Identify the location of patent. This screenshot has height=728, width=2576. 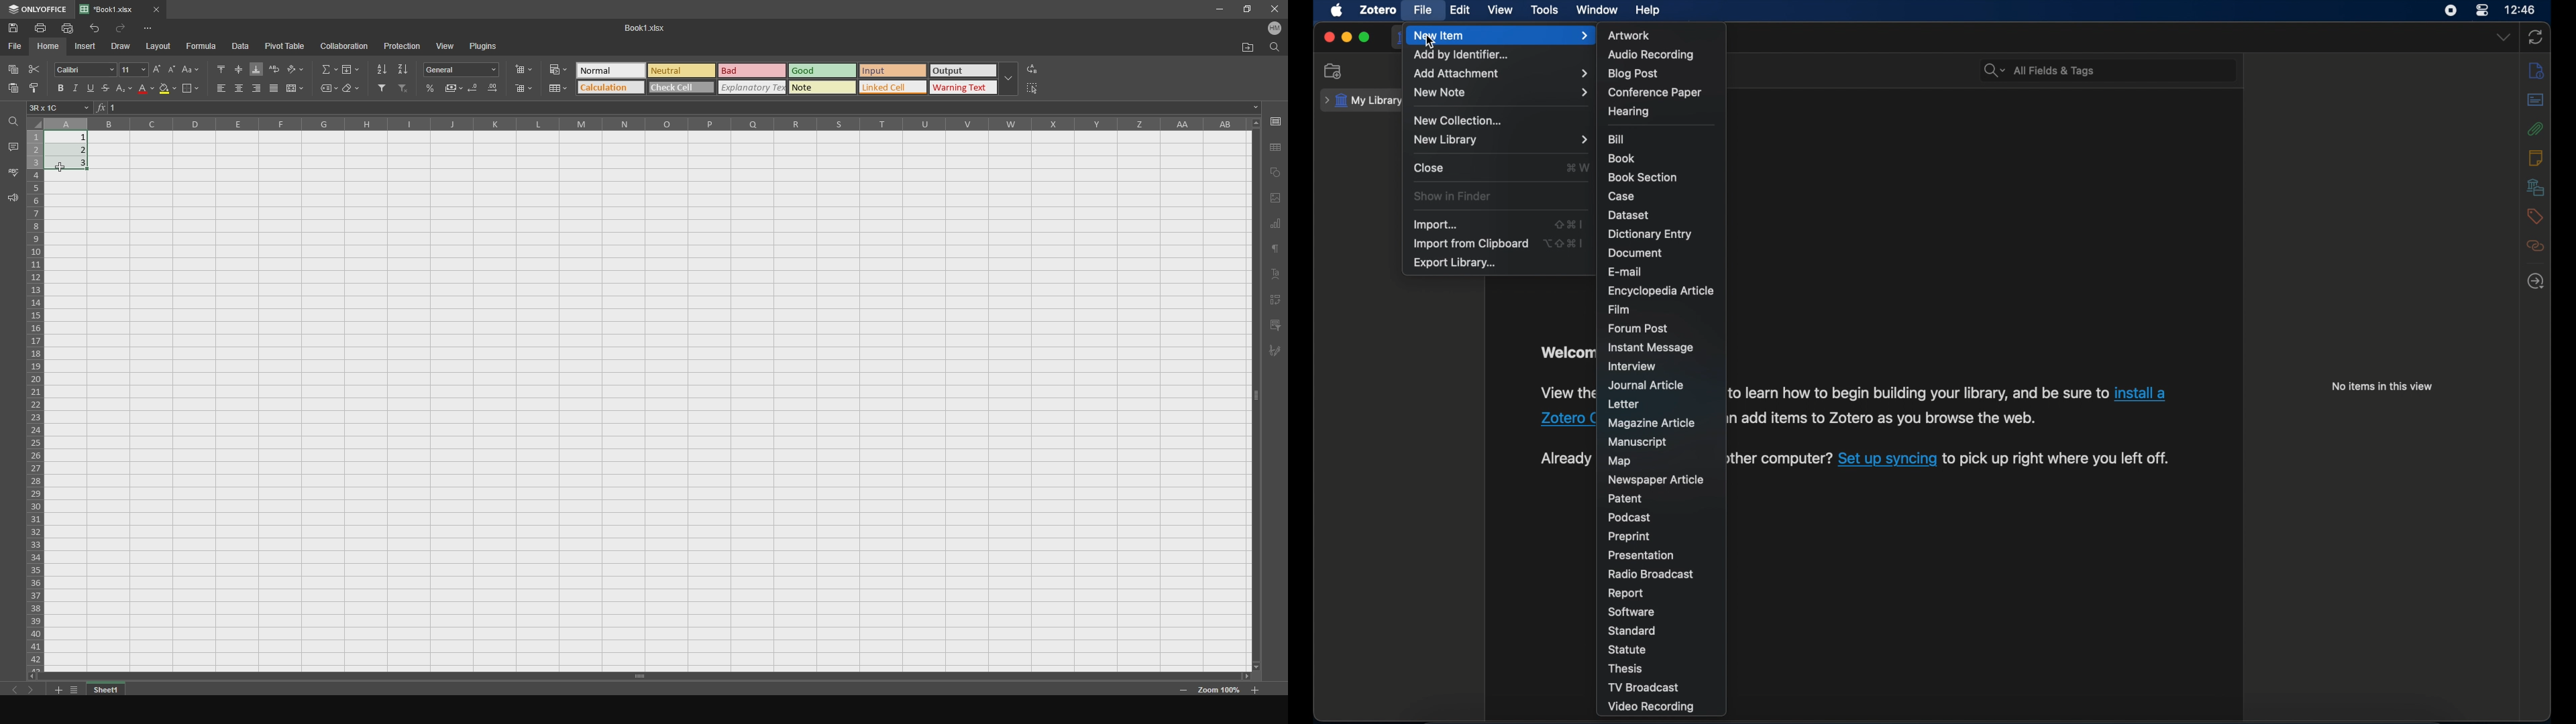
(1627, 498).